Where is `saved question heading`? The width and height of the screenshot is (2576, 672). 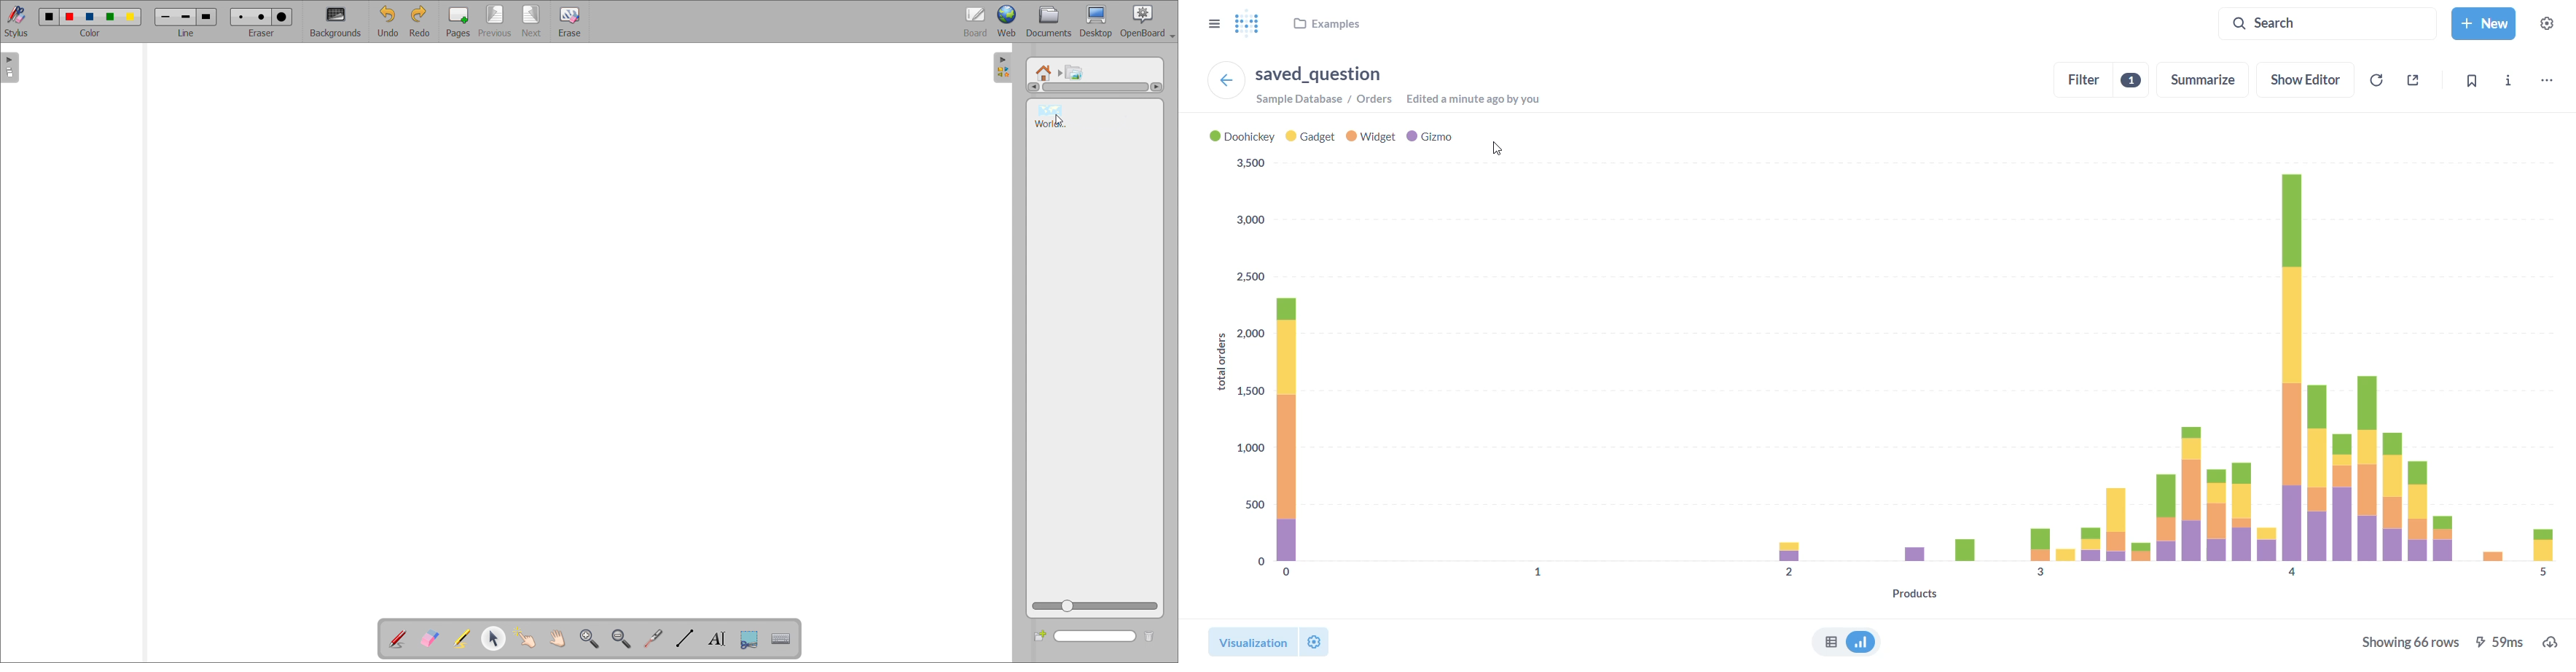
saved question heading is located at coordinates (1317, 73).